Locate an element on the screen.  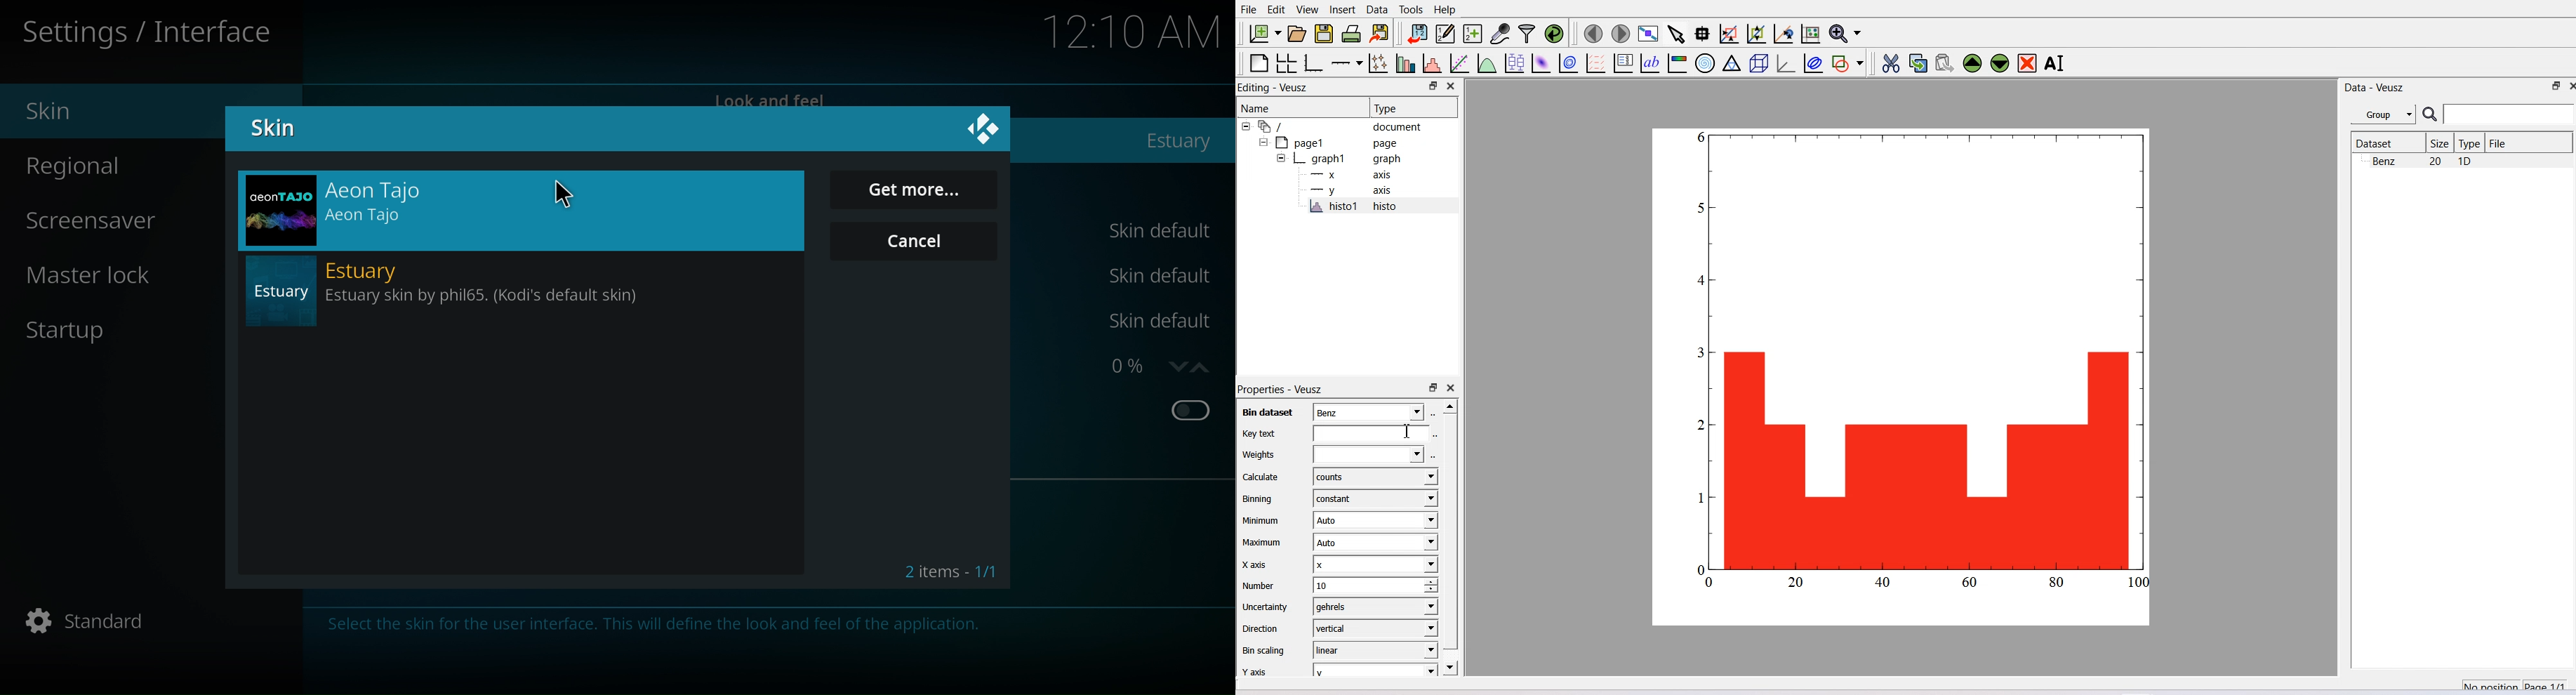
Draw rectangle to zoom graph axes is located at coordinates (1729, 34).